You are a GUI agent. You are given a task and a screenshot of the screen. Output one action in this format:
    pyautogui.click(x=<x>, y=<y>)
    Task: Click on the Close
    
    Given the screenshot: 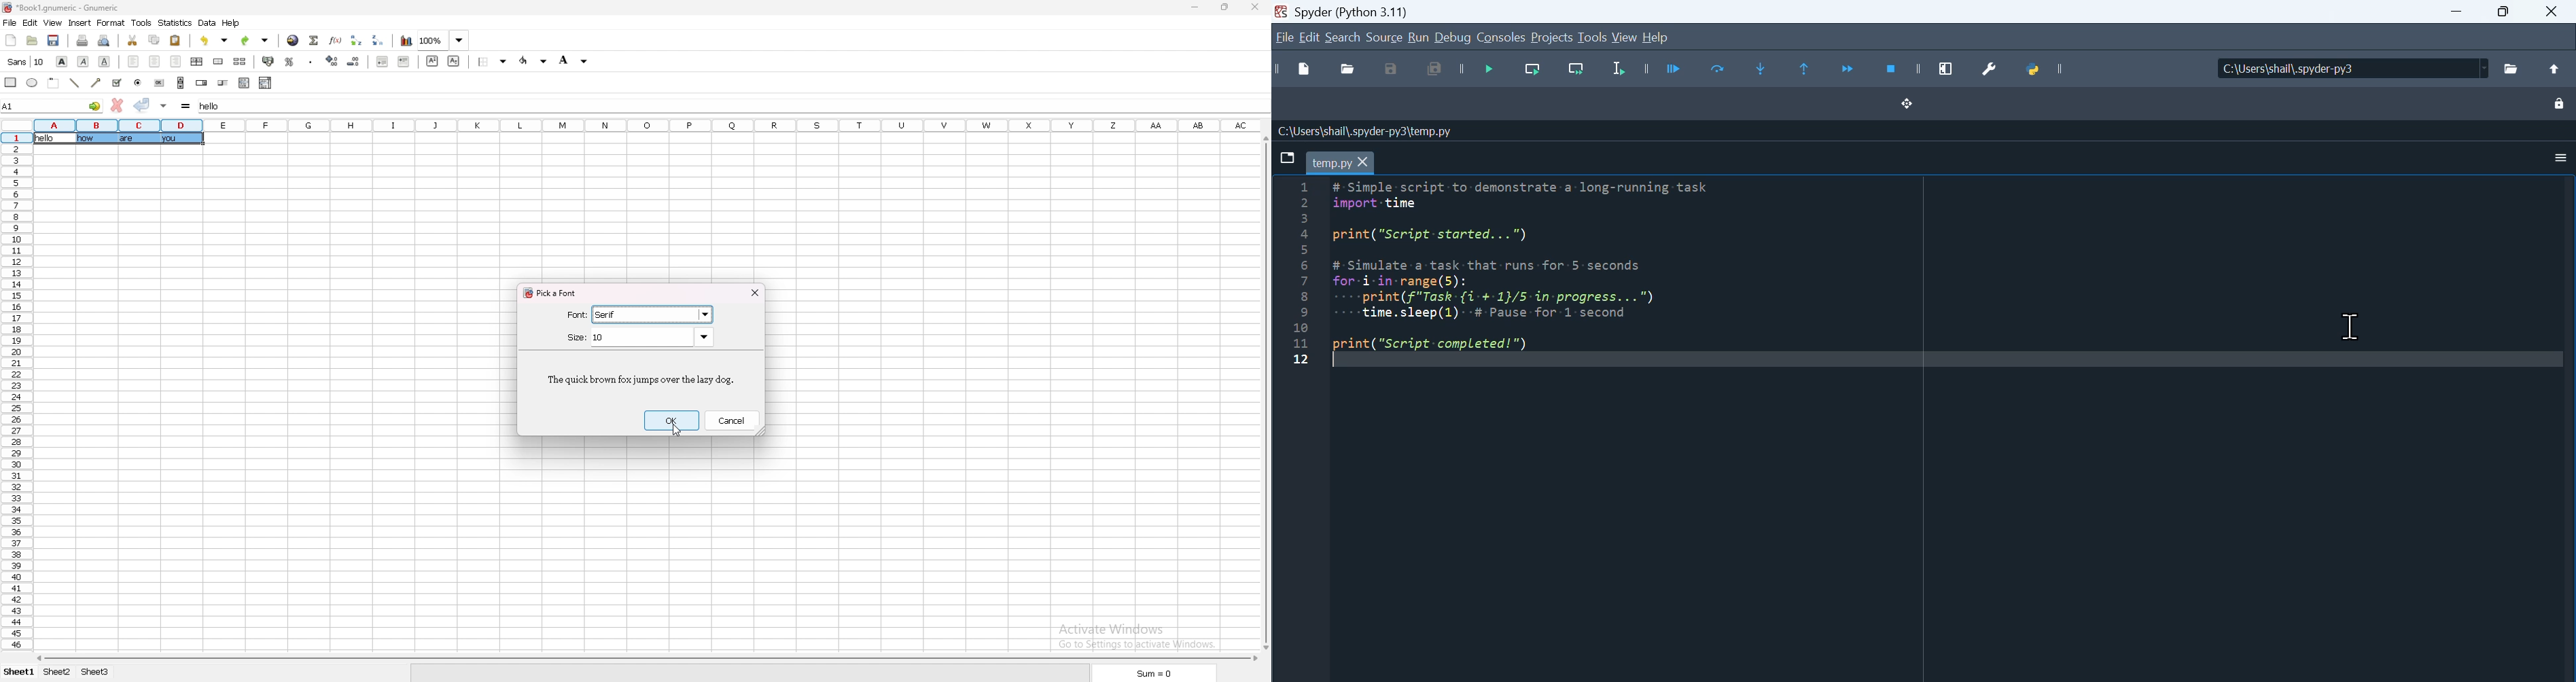 What is the action you would take?
    pyautogui.click(x=2552, y=12)
    